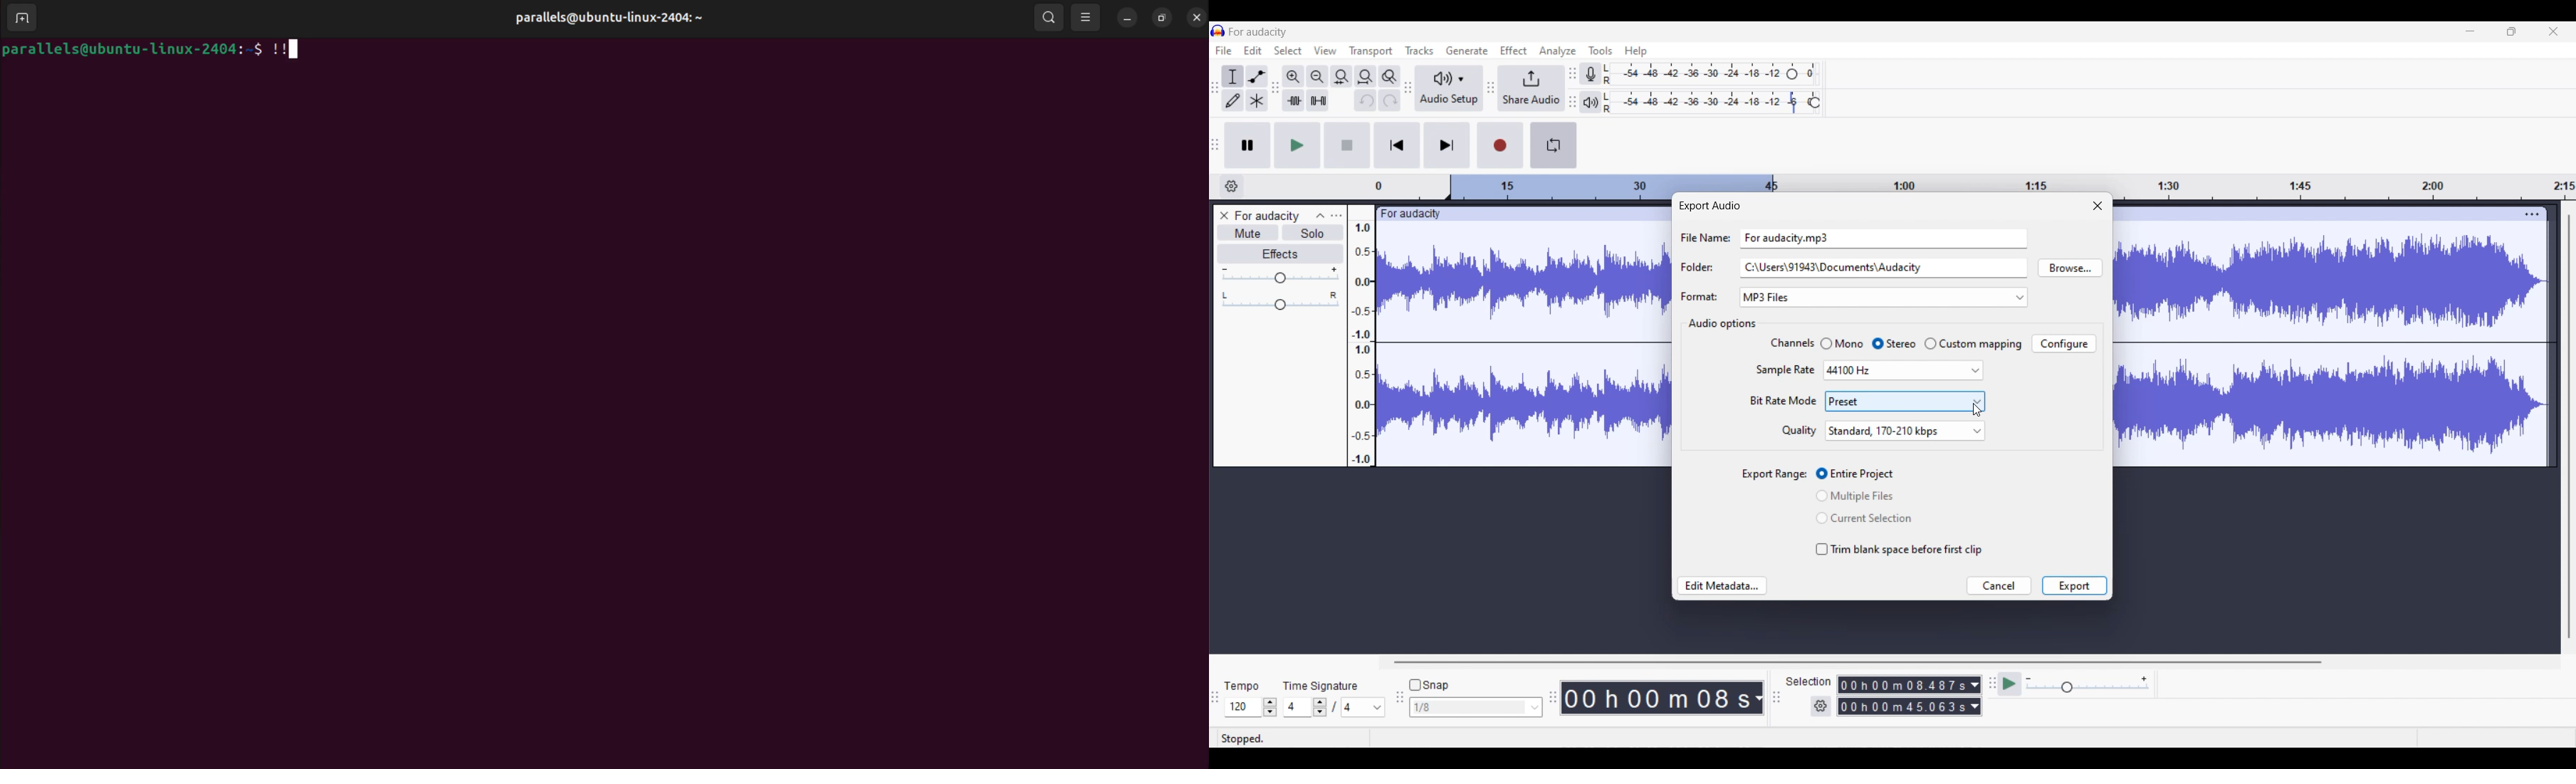 The height and width of the screenshot is (784, 2576). I want to click on Indicates text box for respective setting options, so click(1704, 267).